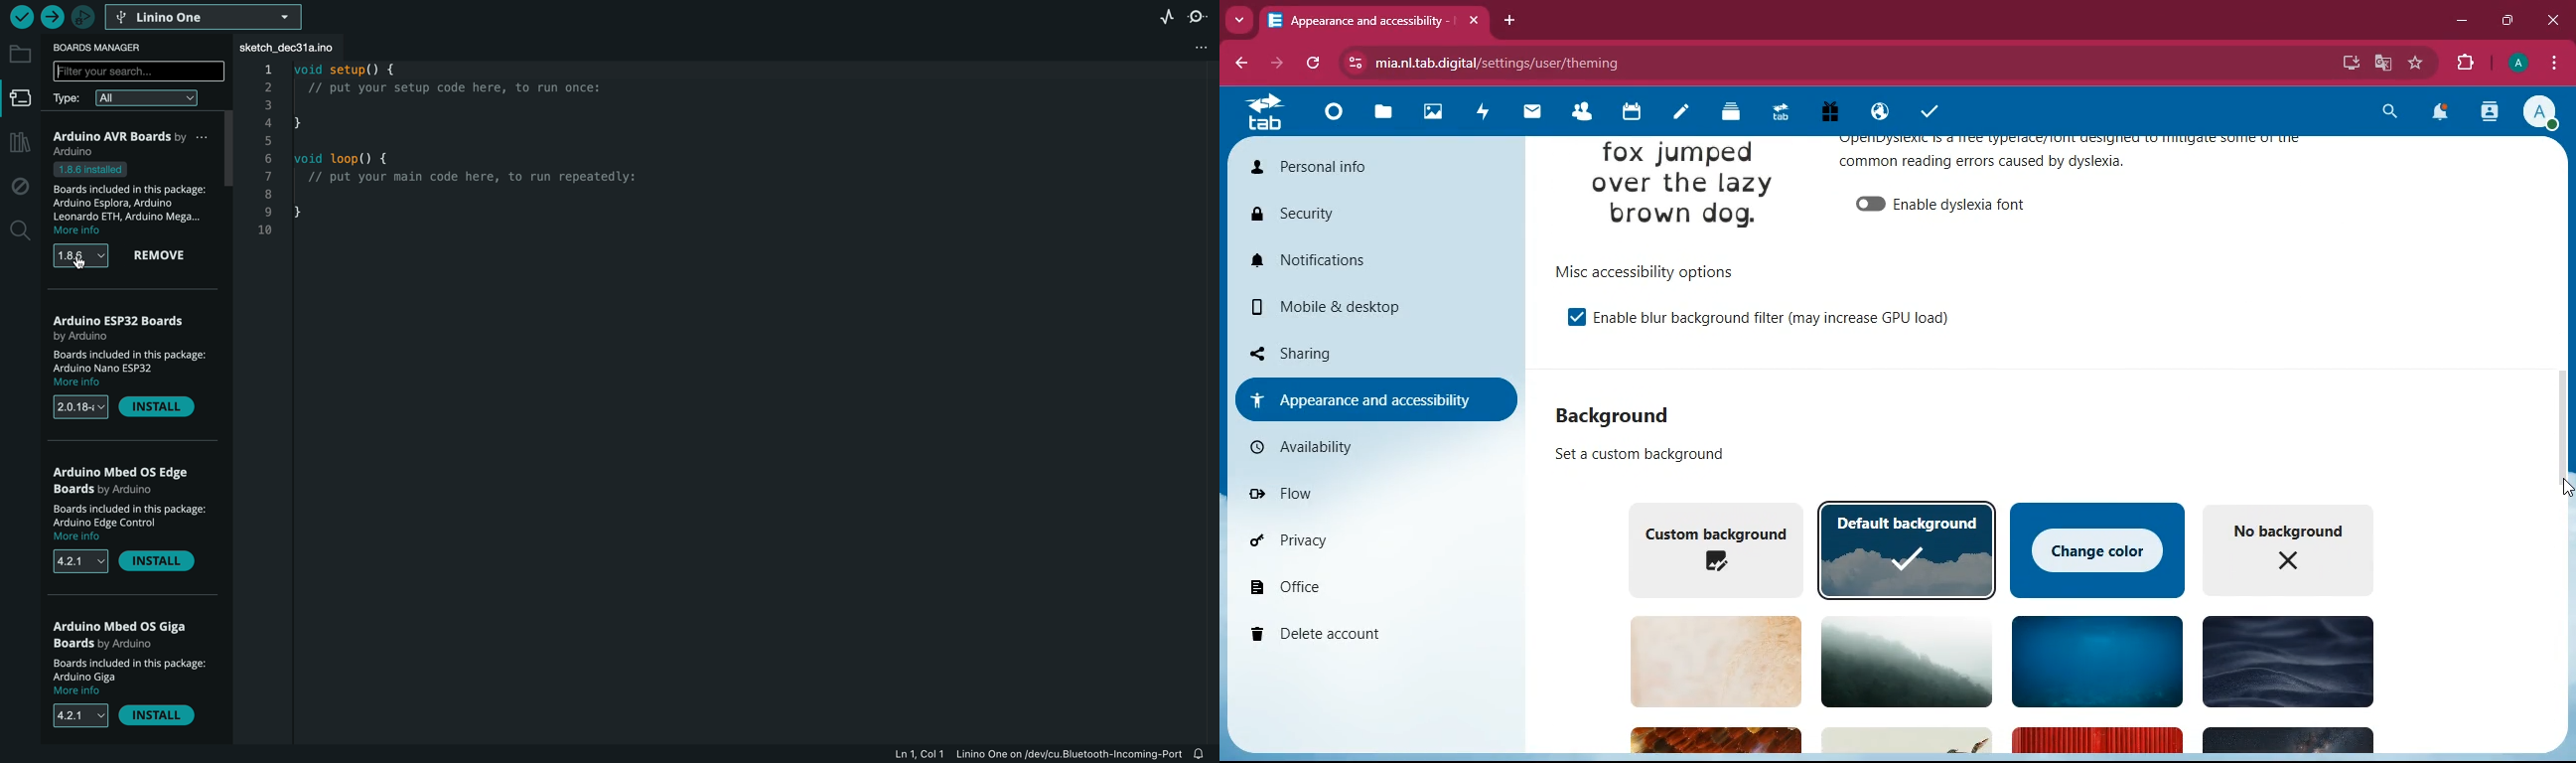  Describe the element at coordinates (2092, 661) in the screenshot. I see `background` at that location.